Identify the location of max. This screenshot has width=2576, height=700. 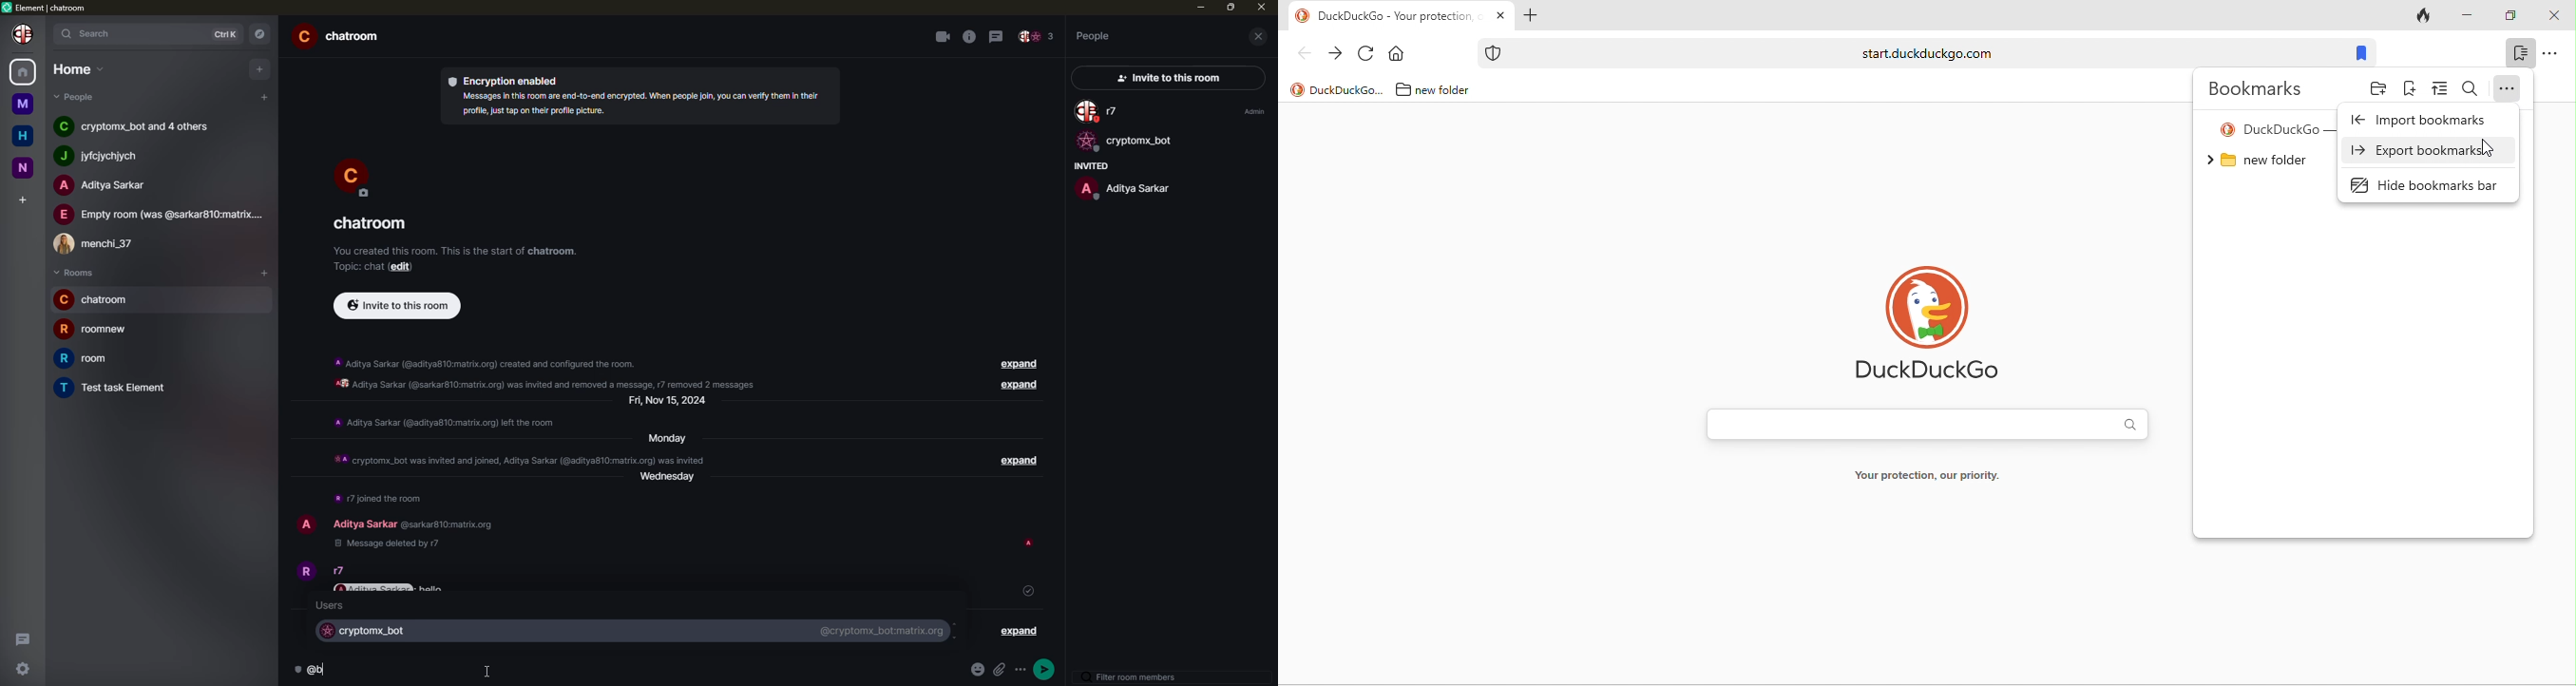
(1232, 7).